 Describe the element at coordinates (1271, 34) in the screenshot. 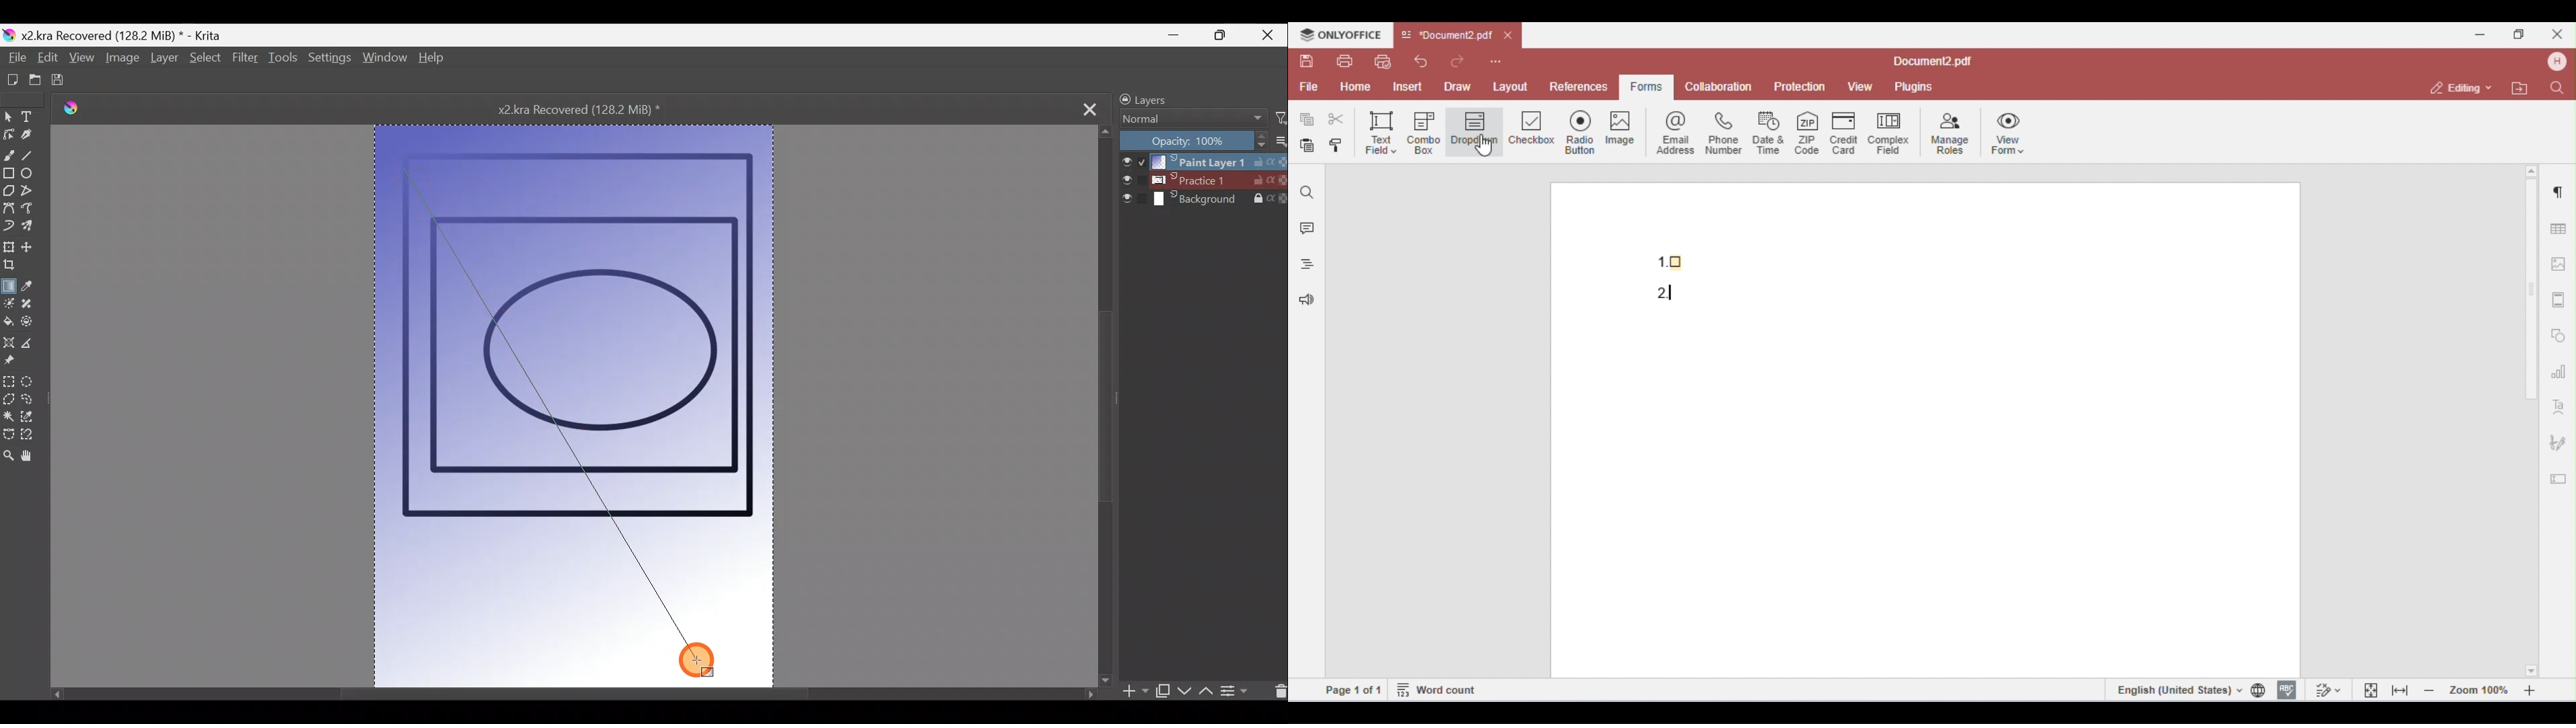

I see `Close` at that location.